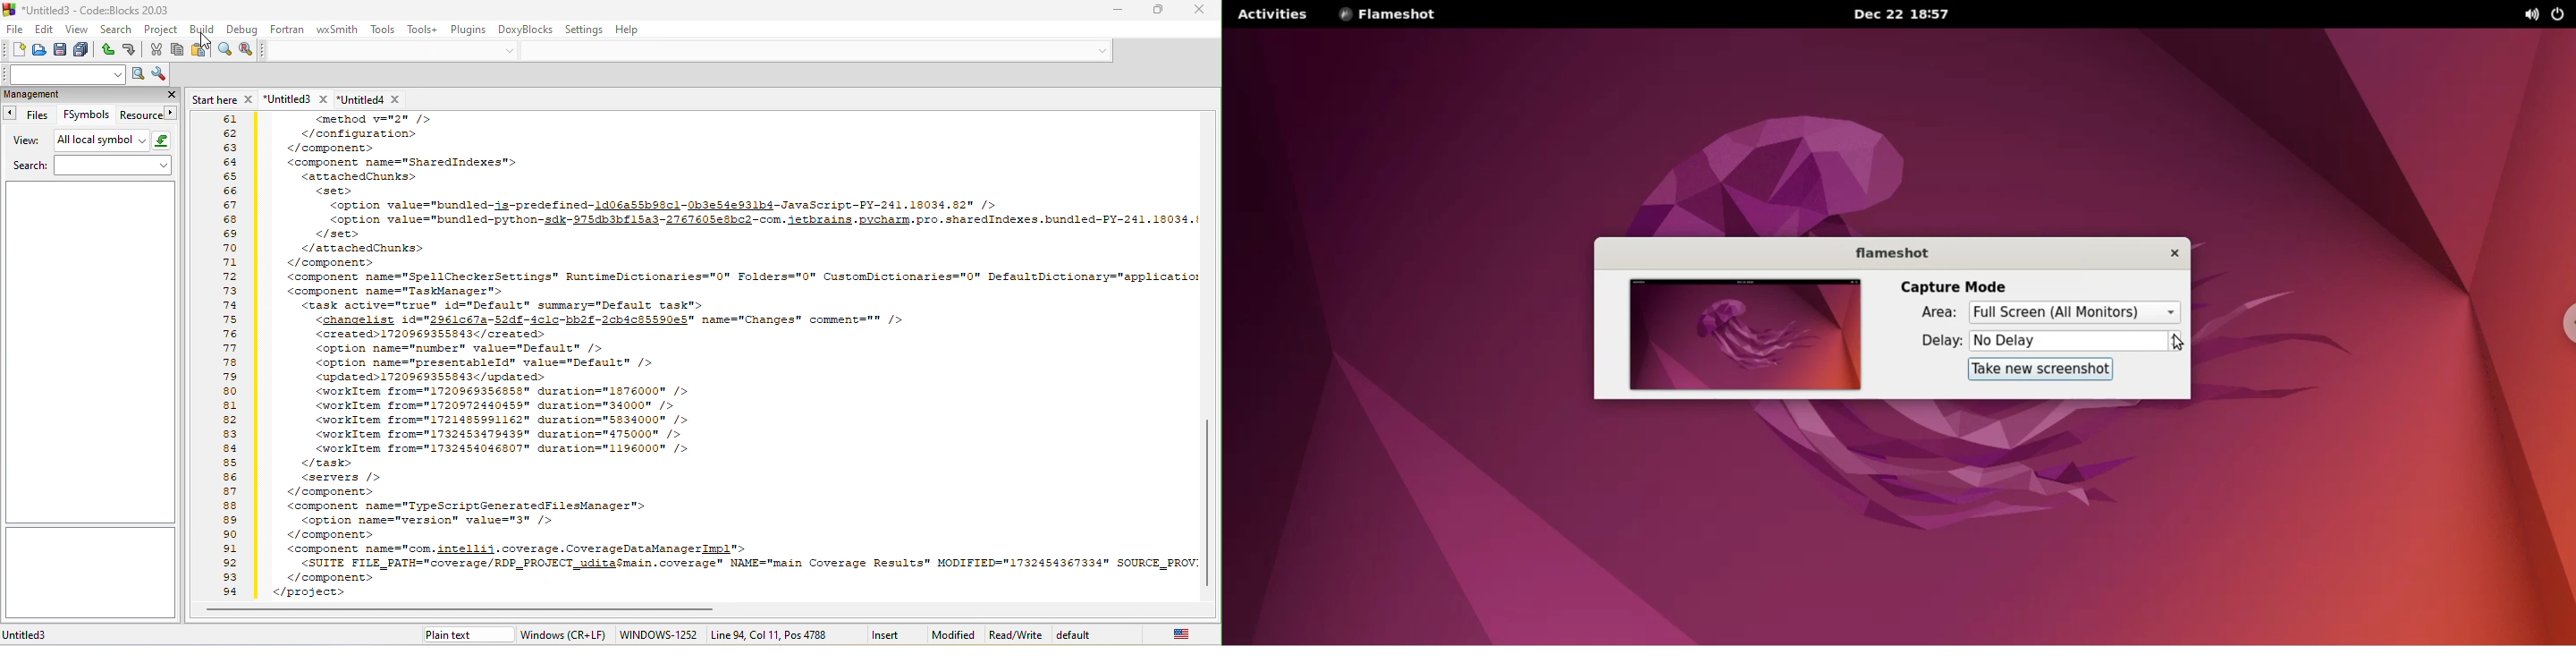 This screenshot has width=2576, height=672. Describe the element at coordinates (1094, 50) in the screenshot. I see `dropdown` at that location.